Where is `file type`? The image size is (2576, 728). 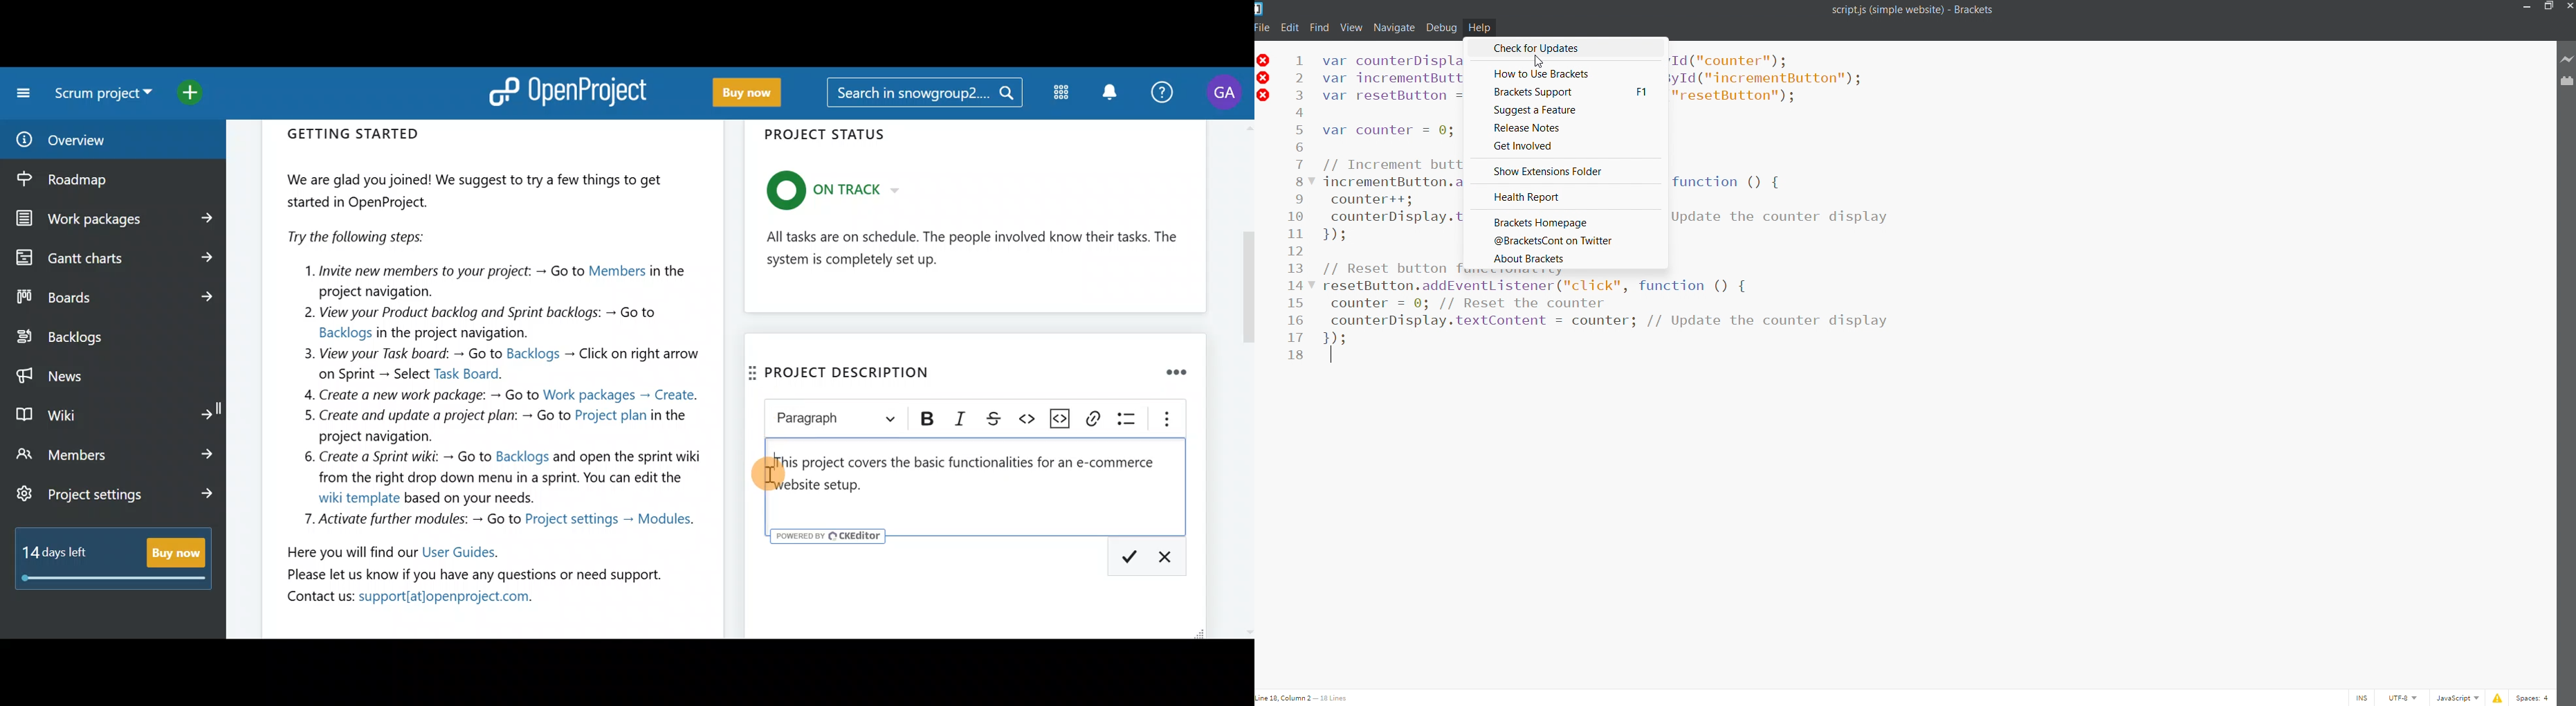 file type is located at coordinates (2456, 698).